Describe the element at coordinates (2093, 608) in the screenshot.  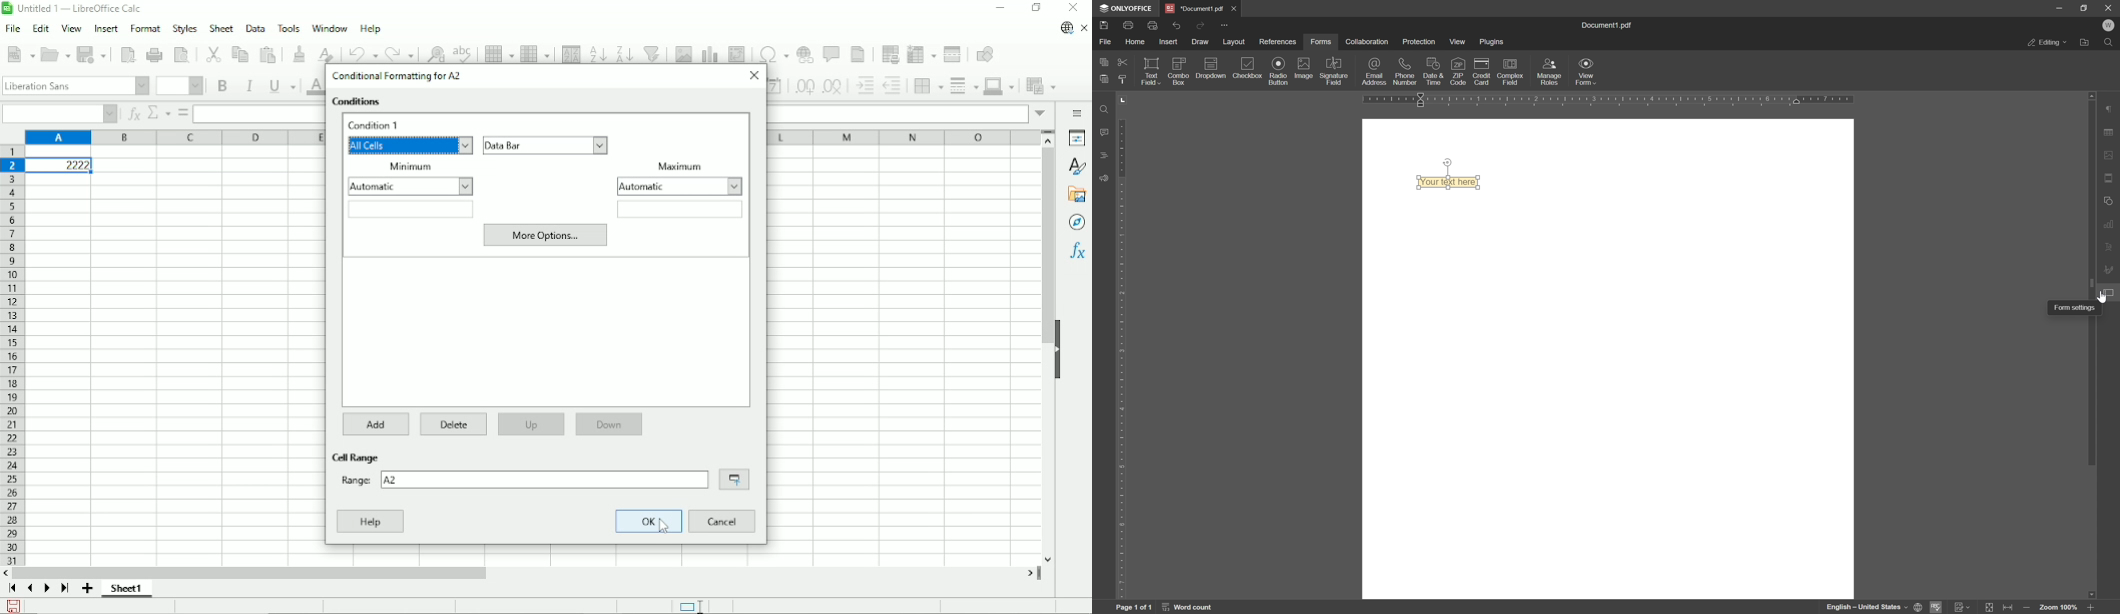
I see `zoom in` at that location.